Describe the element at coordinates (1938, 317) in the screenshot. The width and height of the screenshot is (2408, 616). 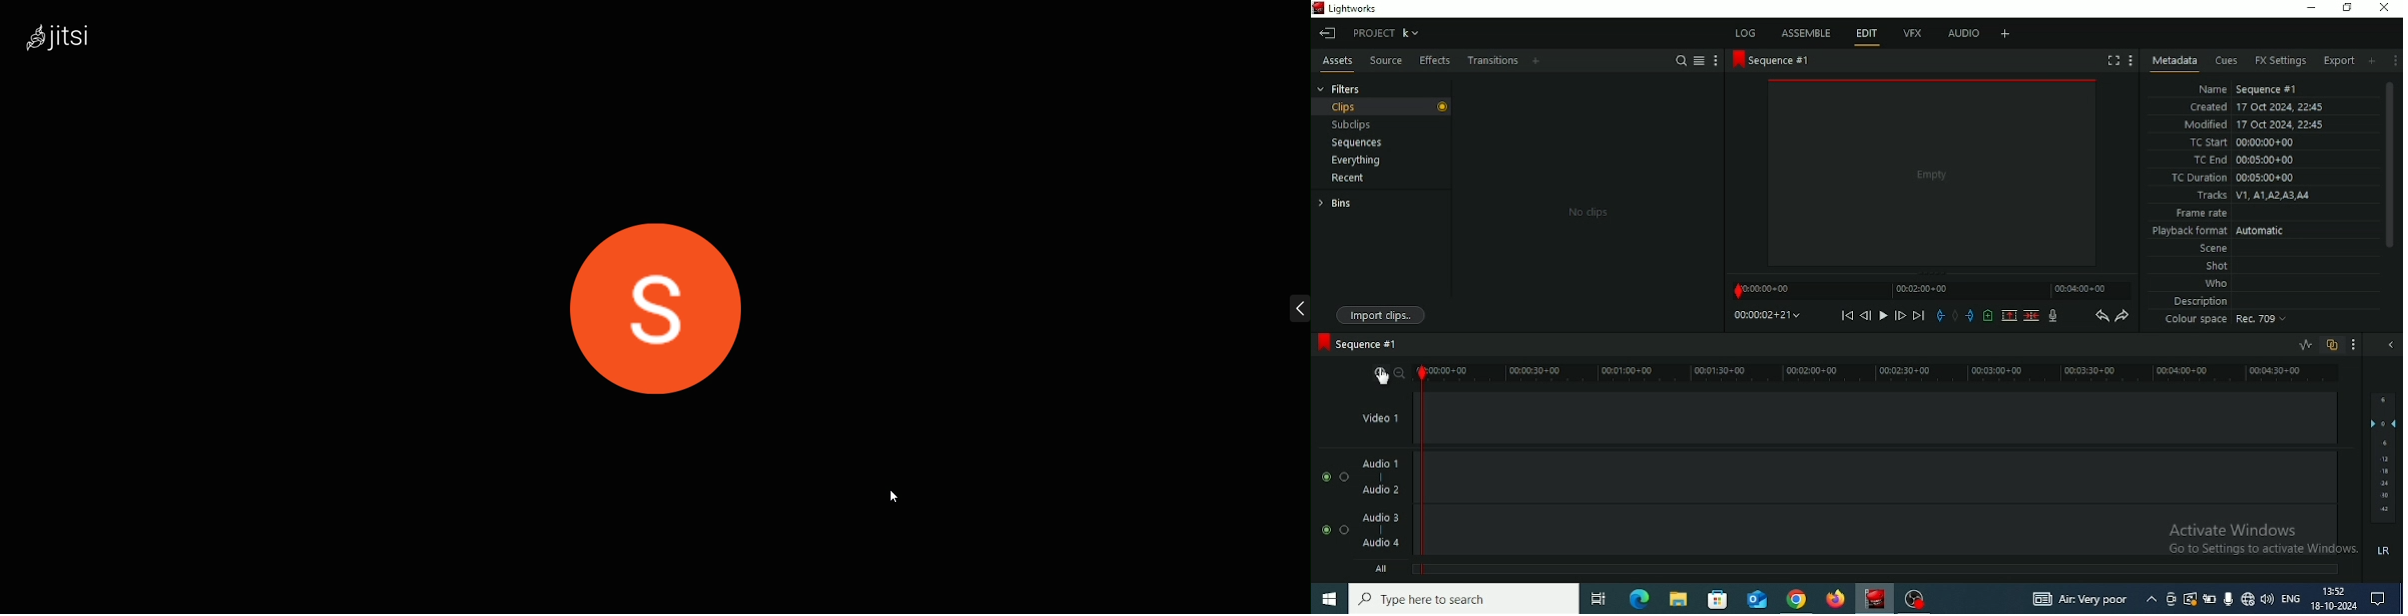
I see `Add an 'in' mark at the current position` at that location.